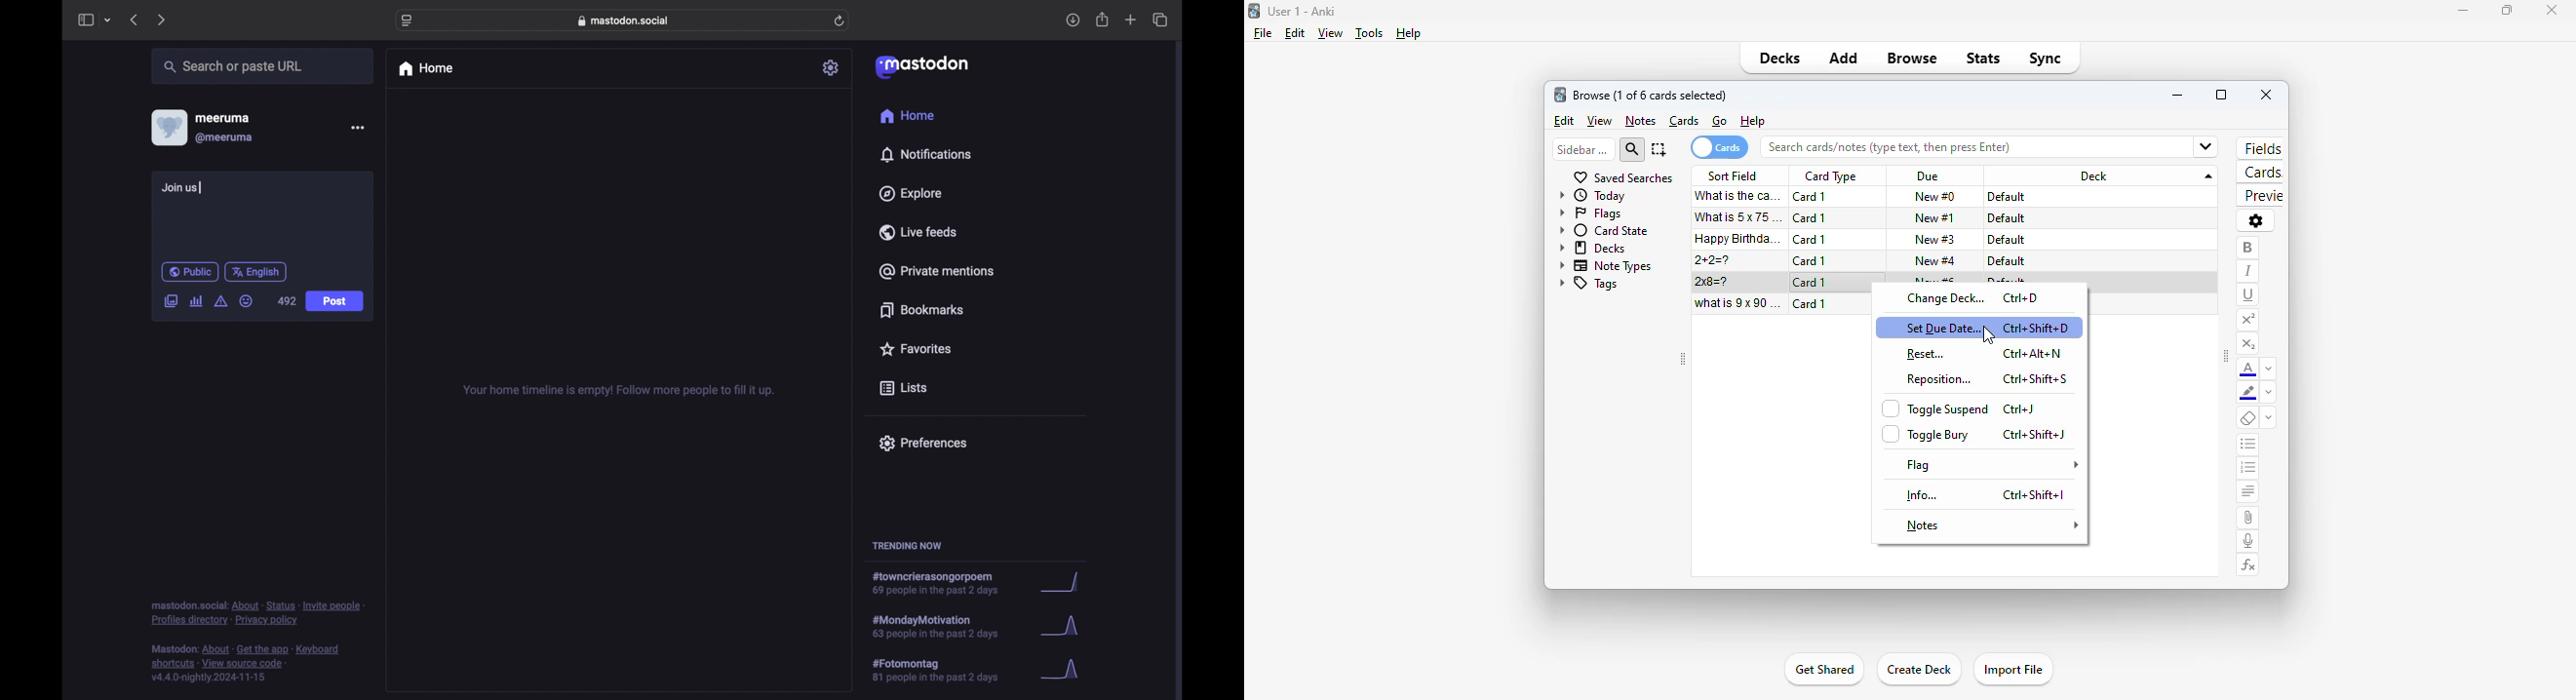 This screenshot has width=2576, height=700. Describe the element at coordinates (1368, 34) in the screenshot. I see `tools` at that location.